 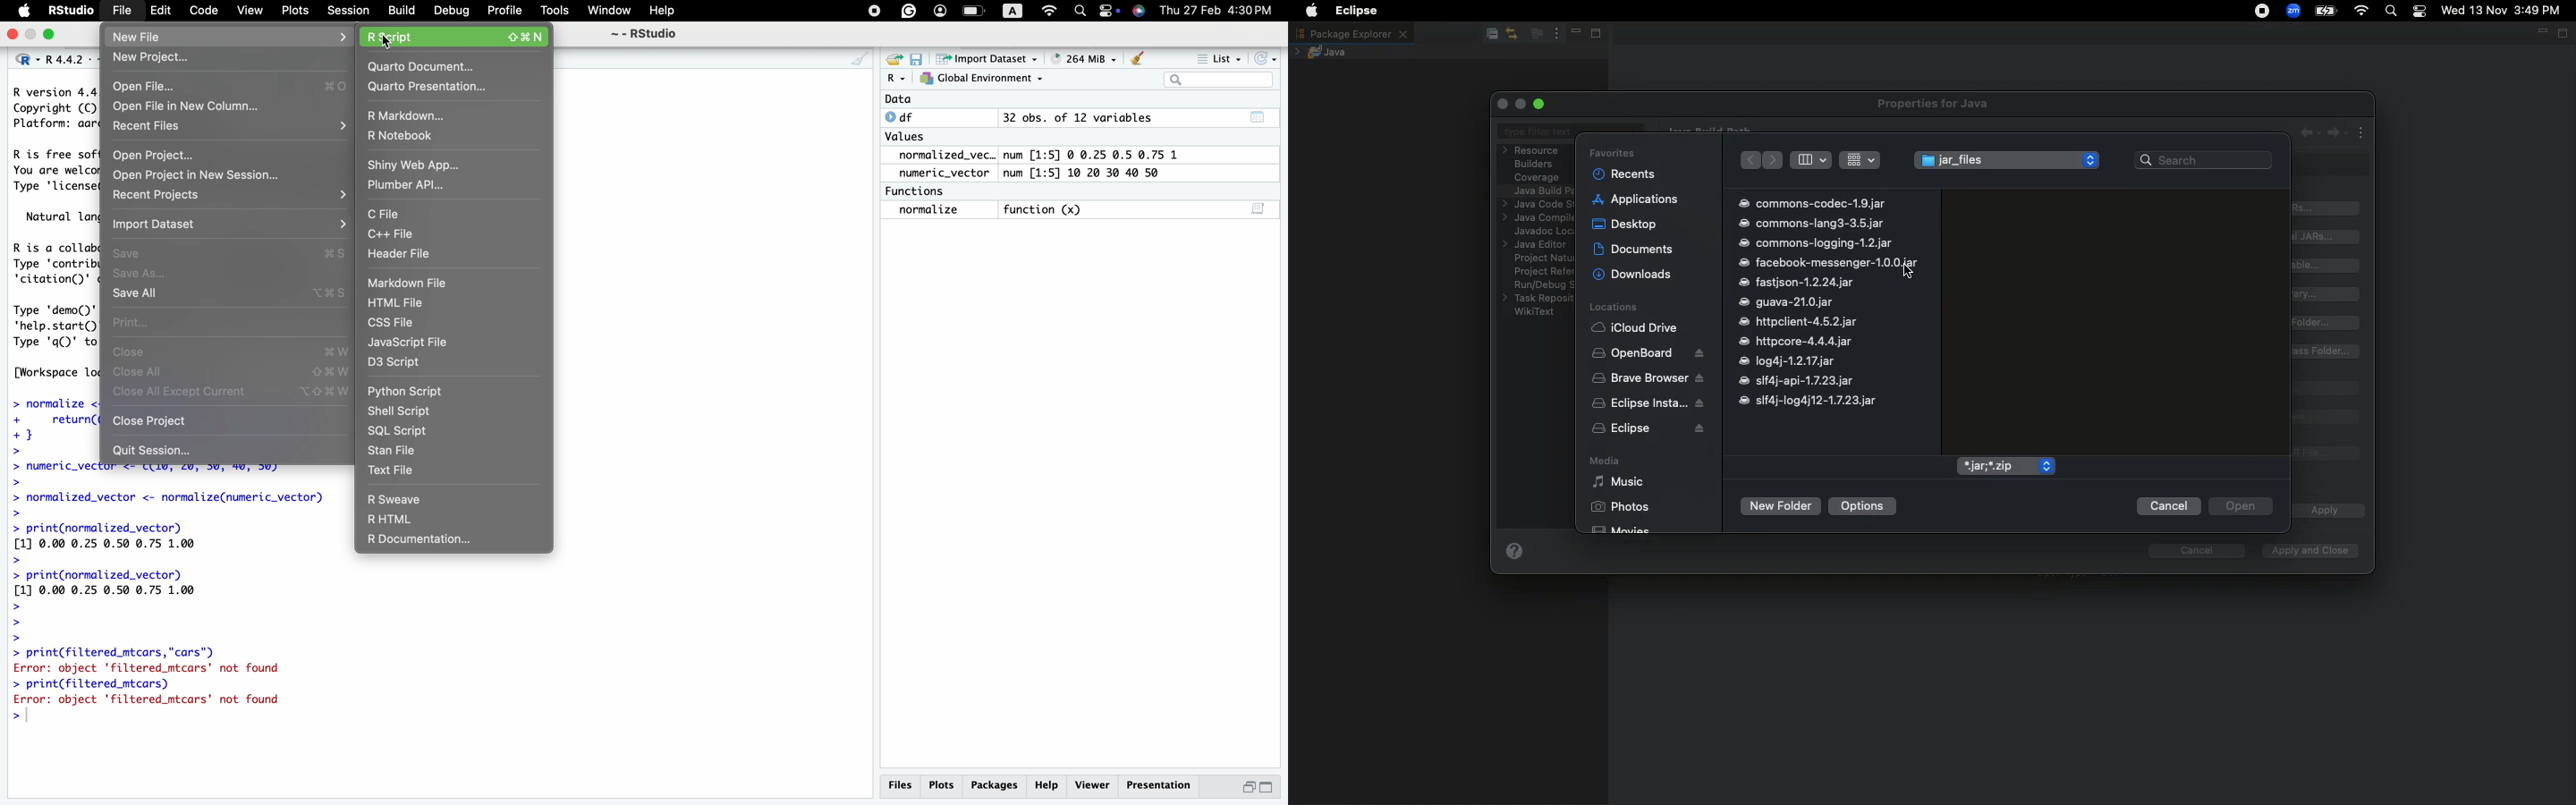 I want to click on quarto presentation, so click(x=451, y=88).